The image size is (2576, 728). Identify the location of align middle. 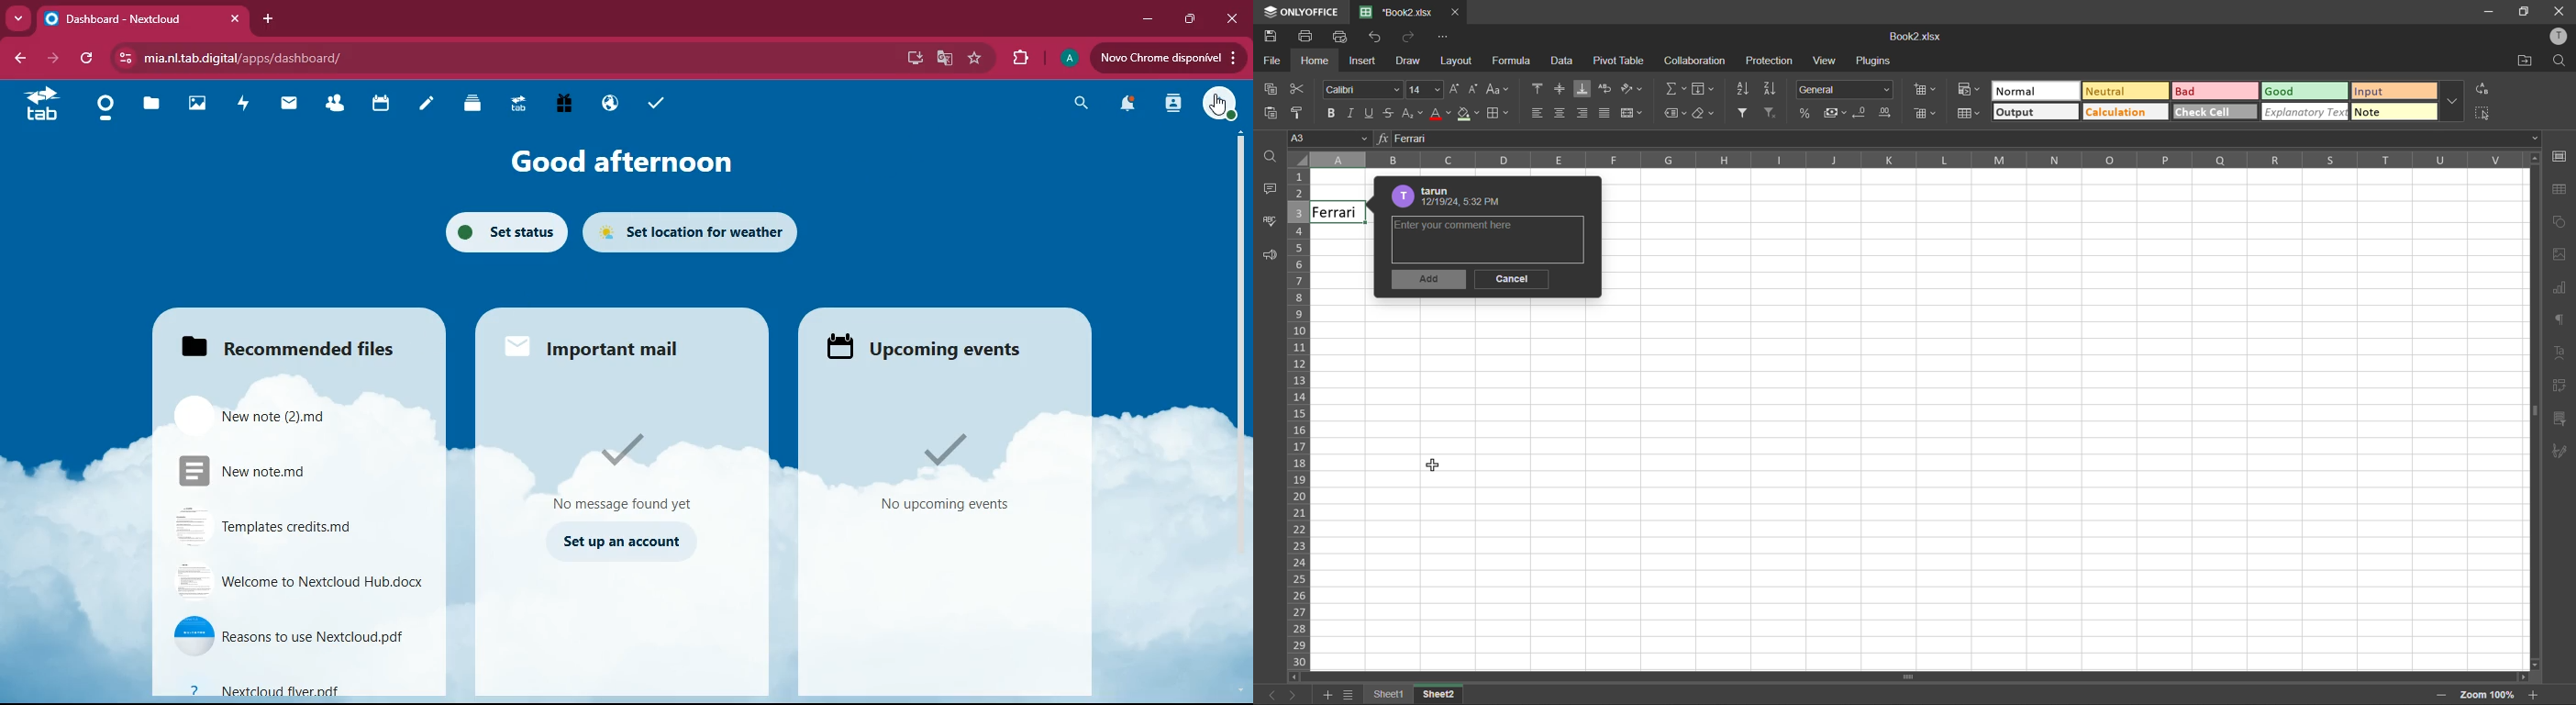
(1558, 89).